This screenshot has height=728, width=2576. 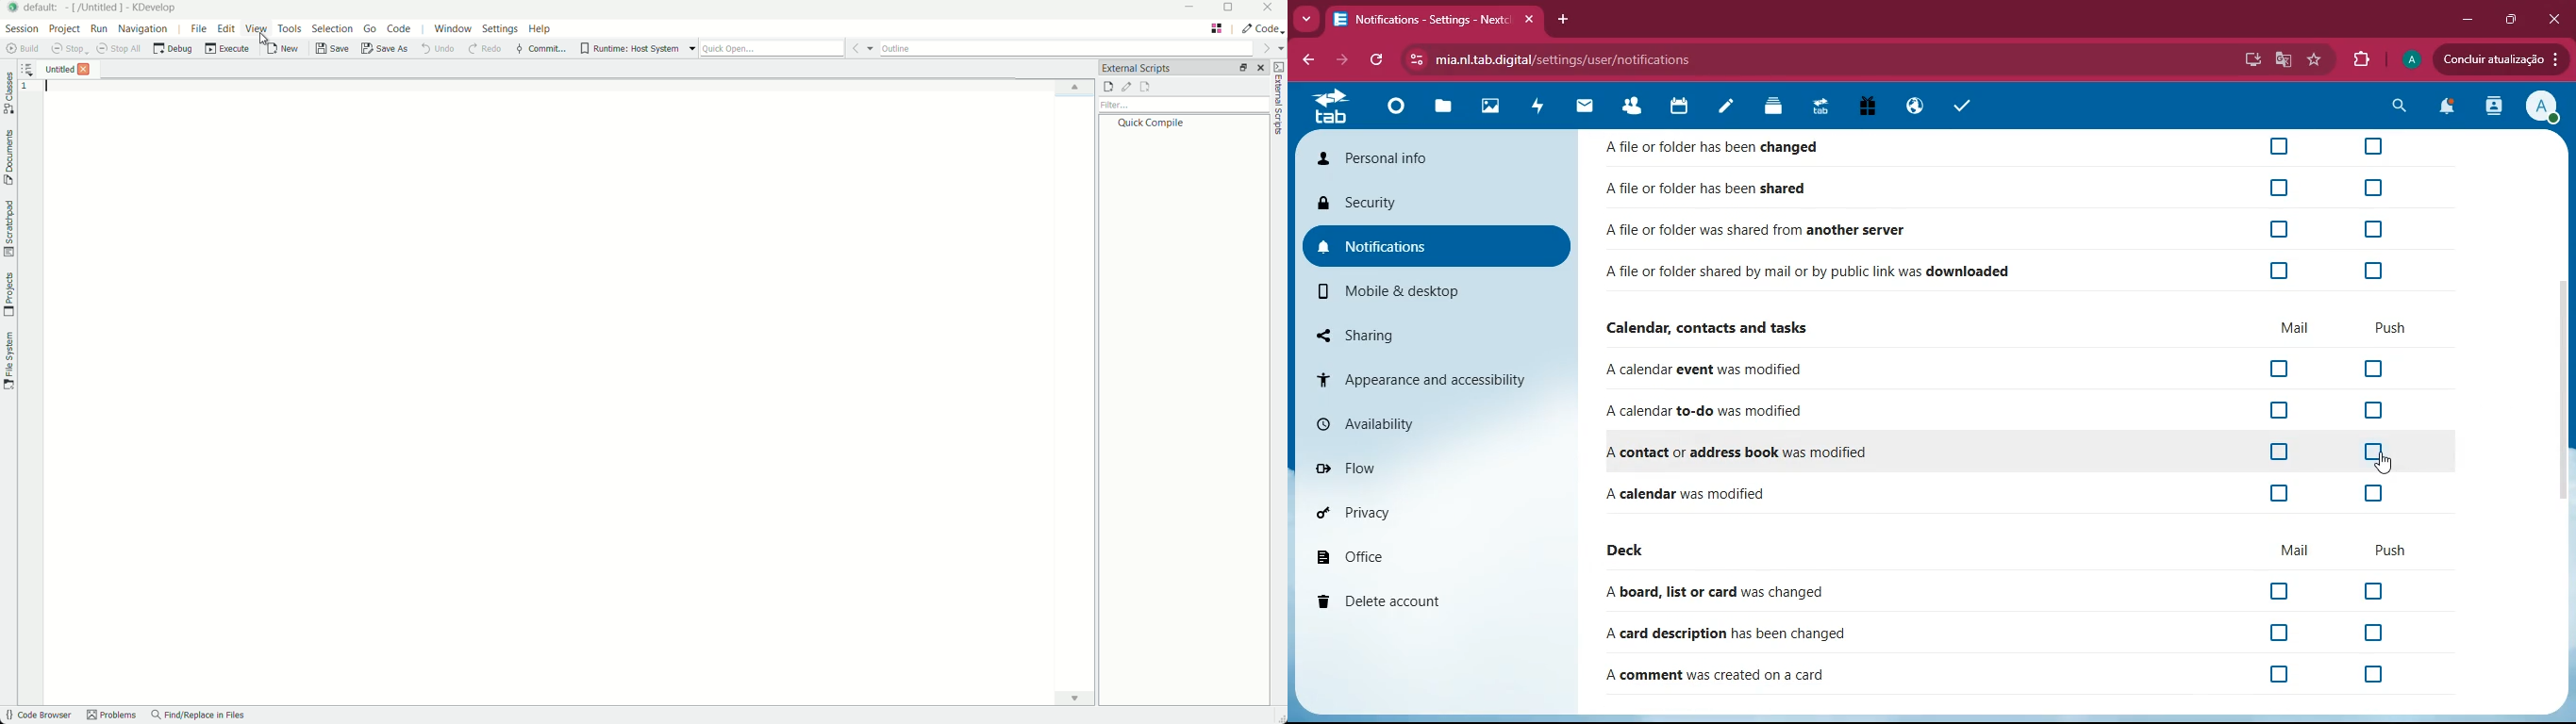 What do you see at coordinates (2279, 271) in the screenshot?
I see `off` at bounding box center [2279, 271].